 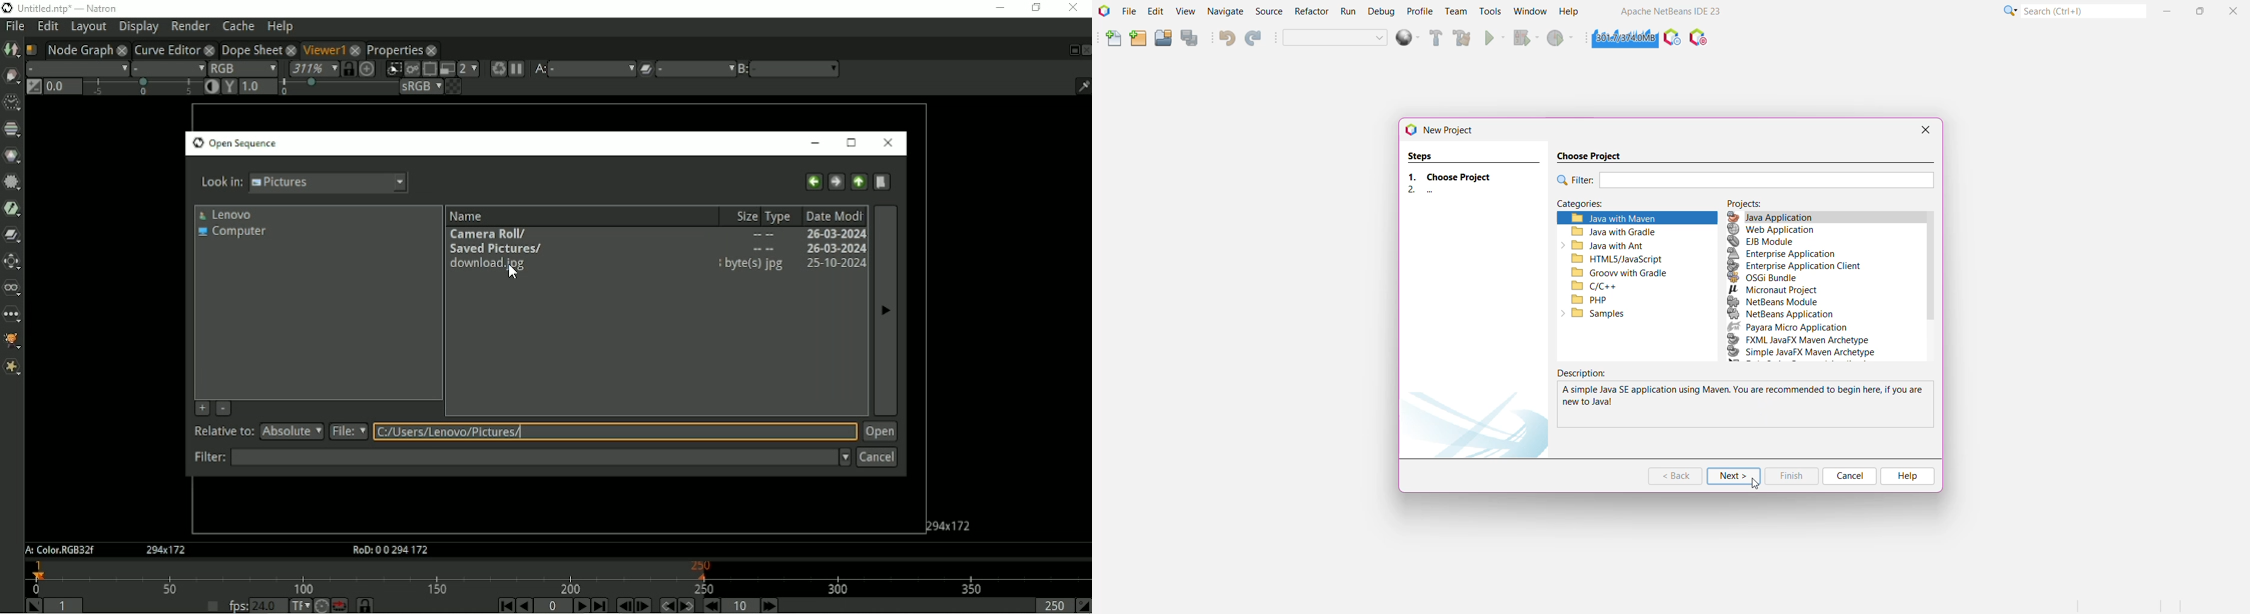 I want to click on Team, so click(x=1456, y=12).